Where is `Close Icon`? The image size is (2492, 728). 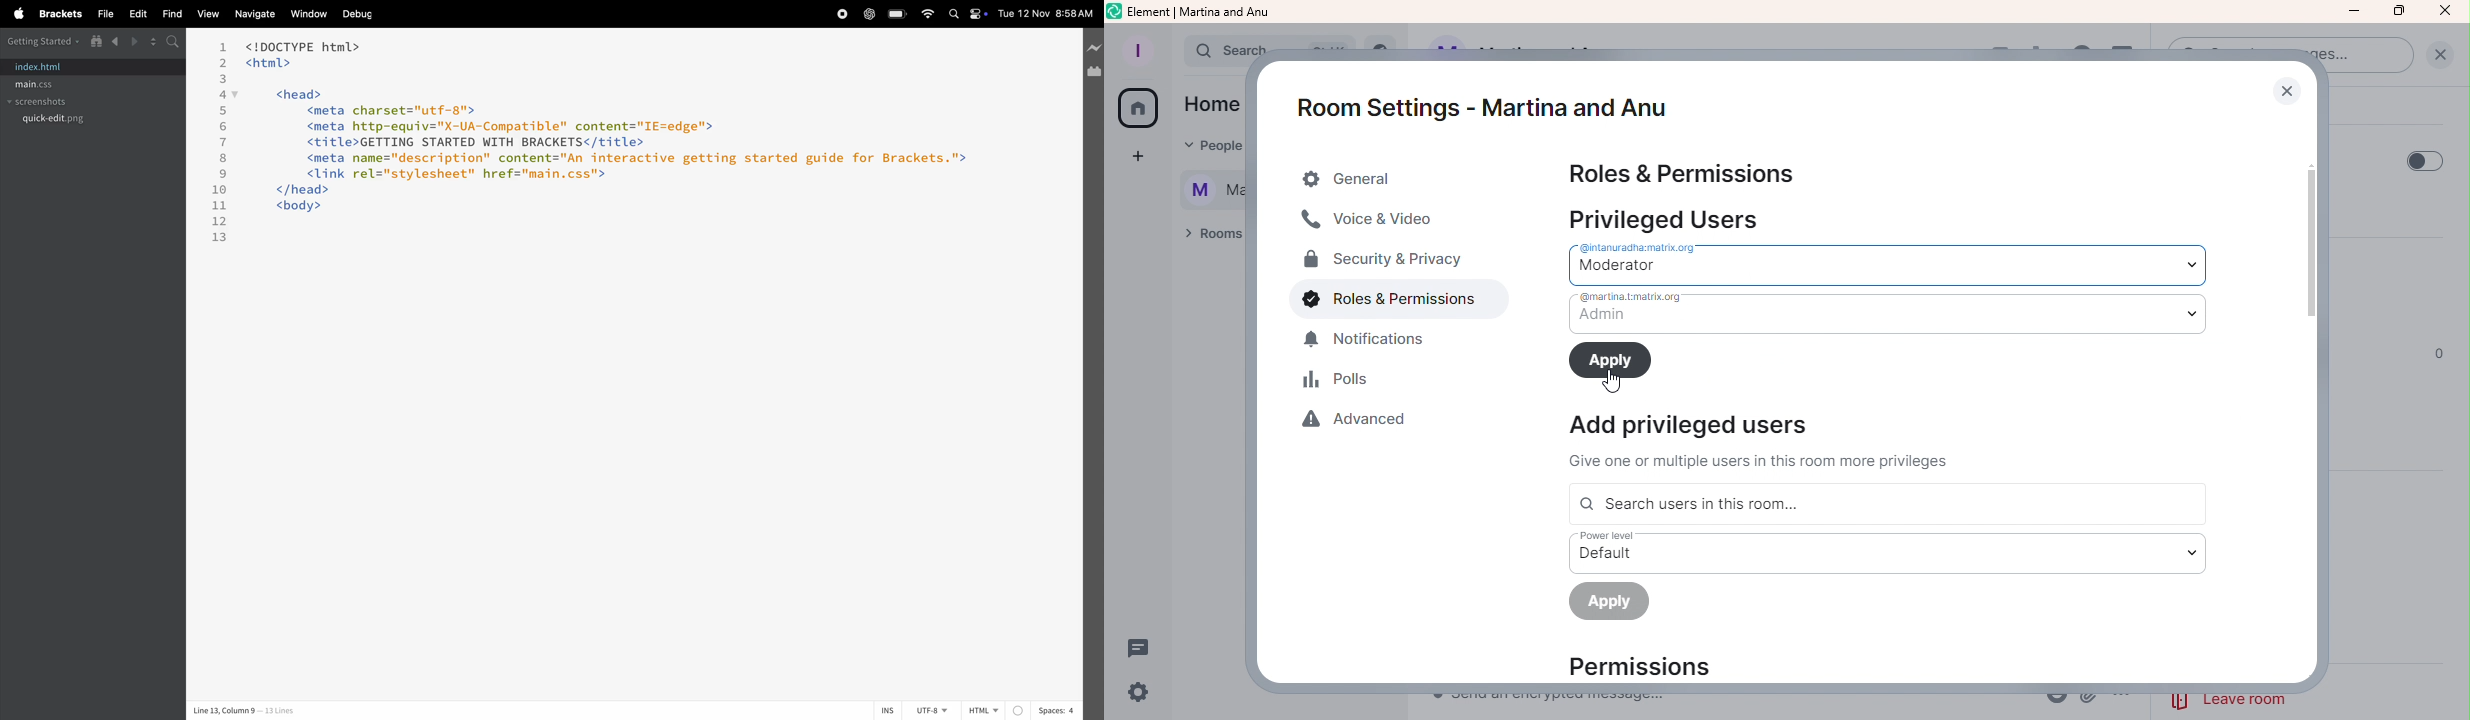 Close Icon is located at coordinates (2446, 12).